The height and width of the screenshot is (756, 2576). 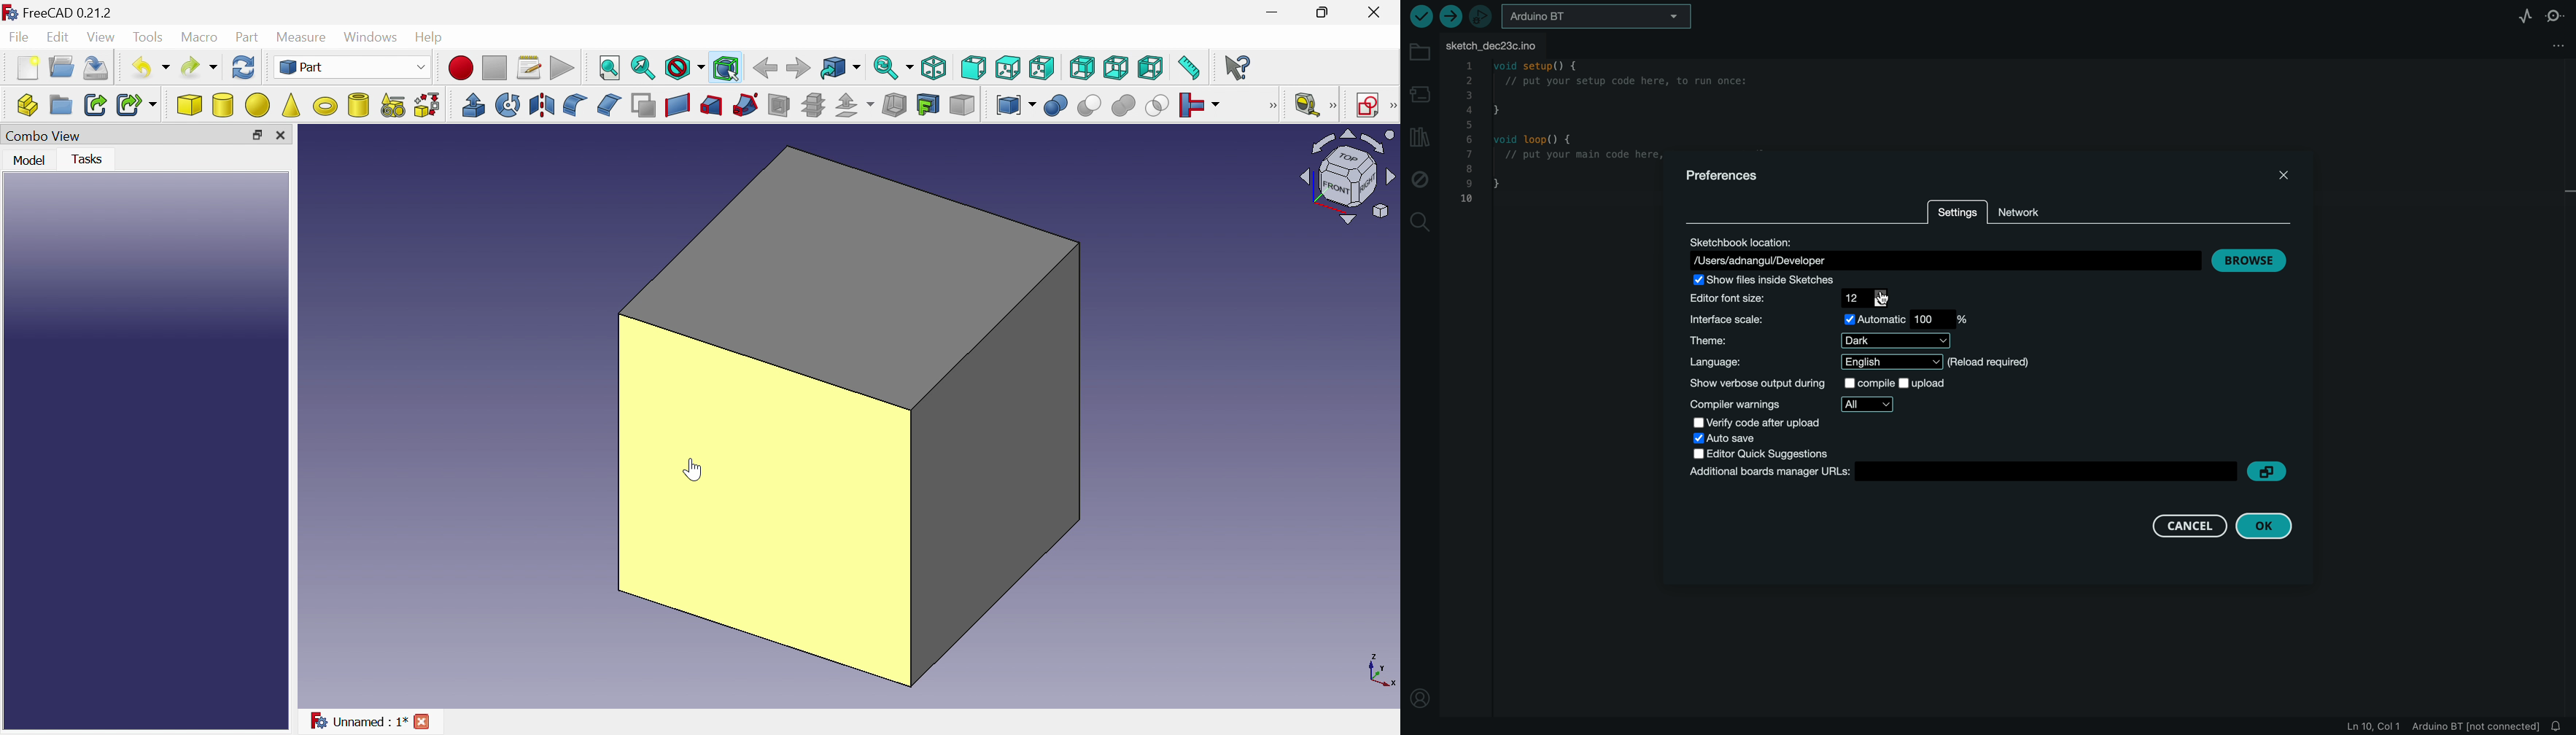 What do you see at coordinates (608, 104) in the screenshot?
I see `Chamfer...` at bounding box center [608, 104].